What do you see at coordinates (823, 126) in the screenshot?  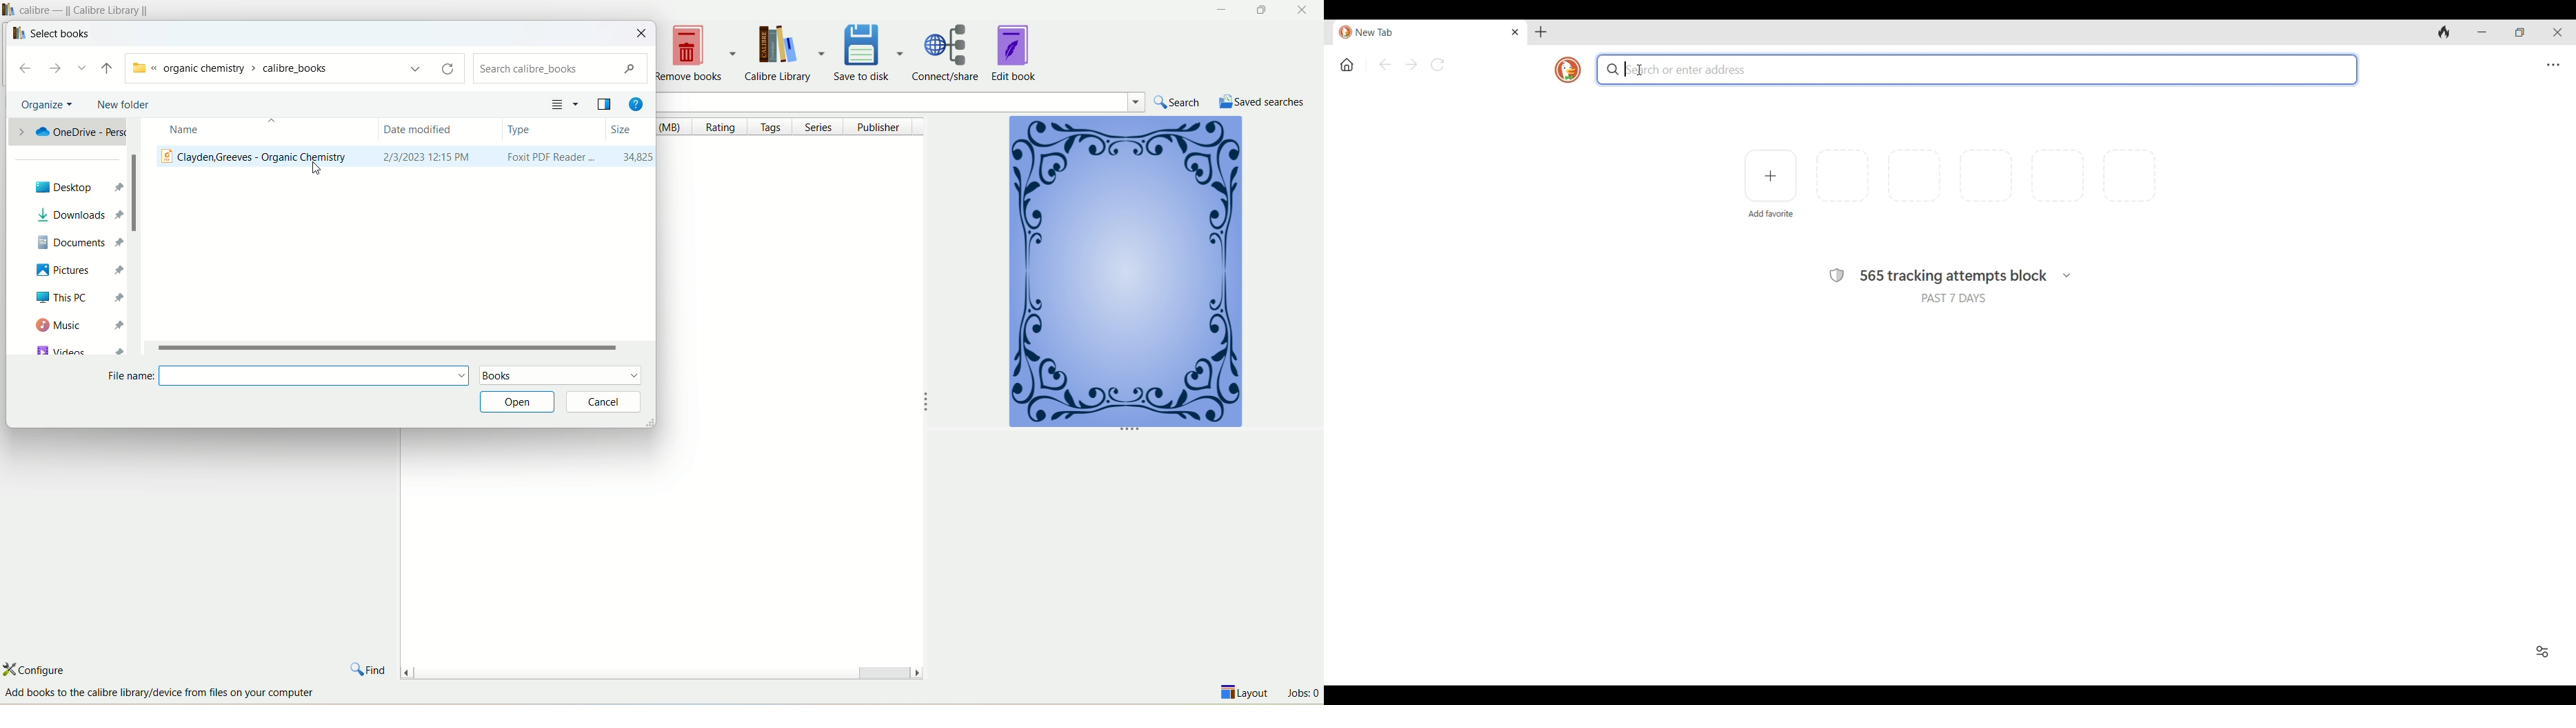 I see `series` at bounding box center [823, 126].